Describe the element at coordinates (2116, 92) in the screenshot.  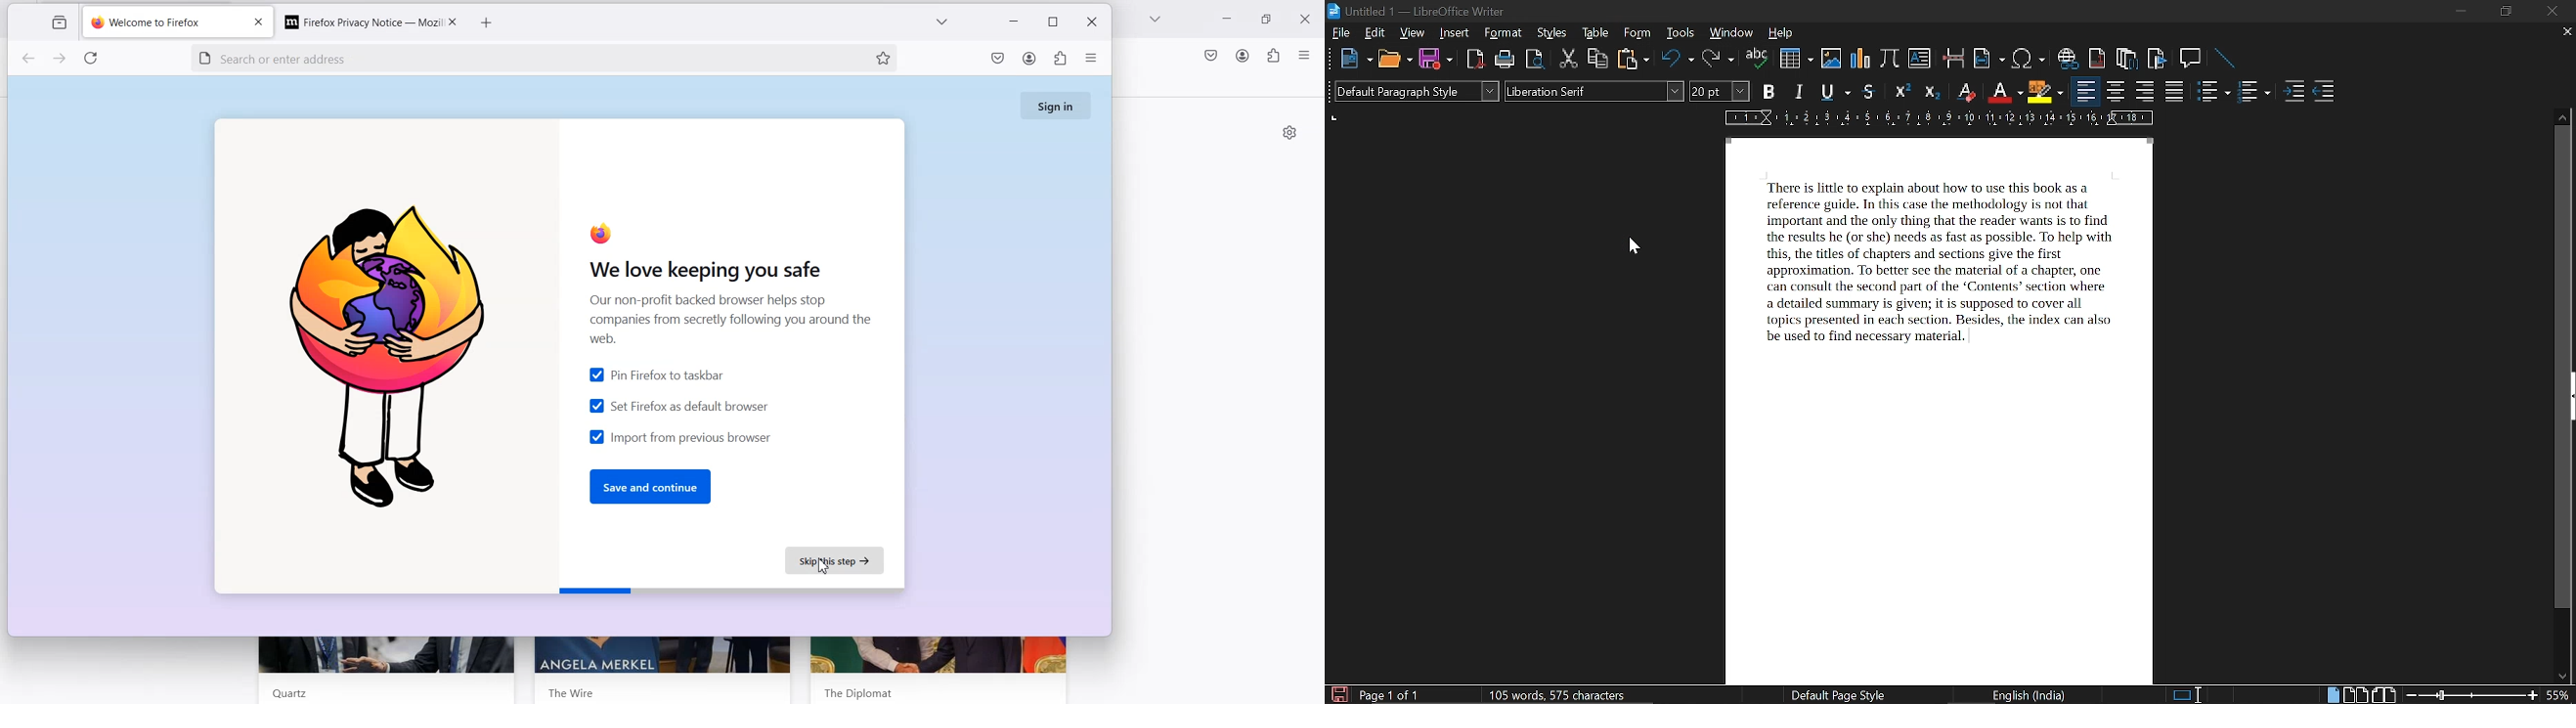
I see `align center` at that location.